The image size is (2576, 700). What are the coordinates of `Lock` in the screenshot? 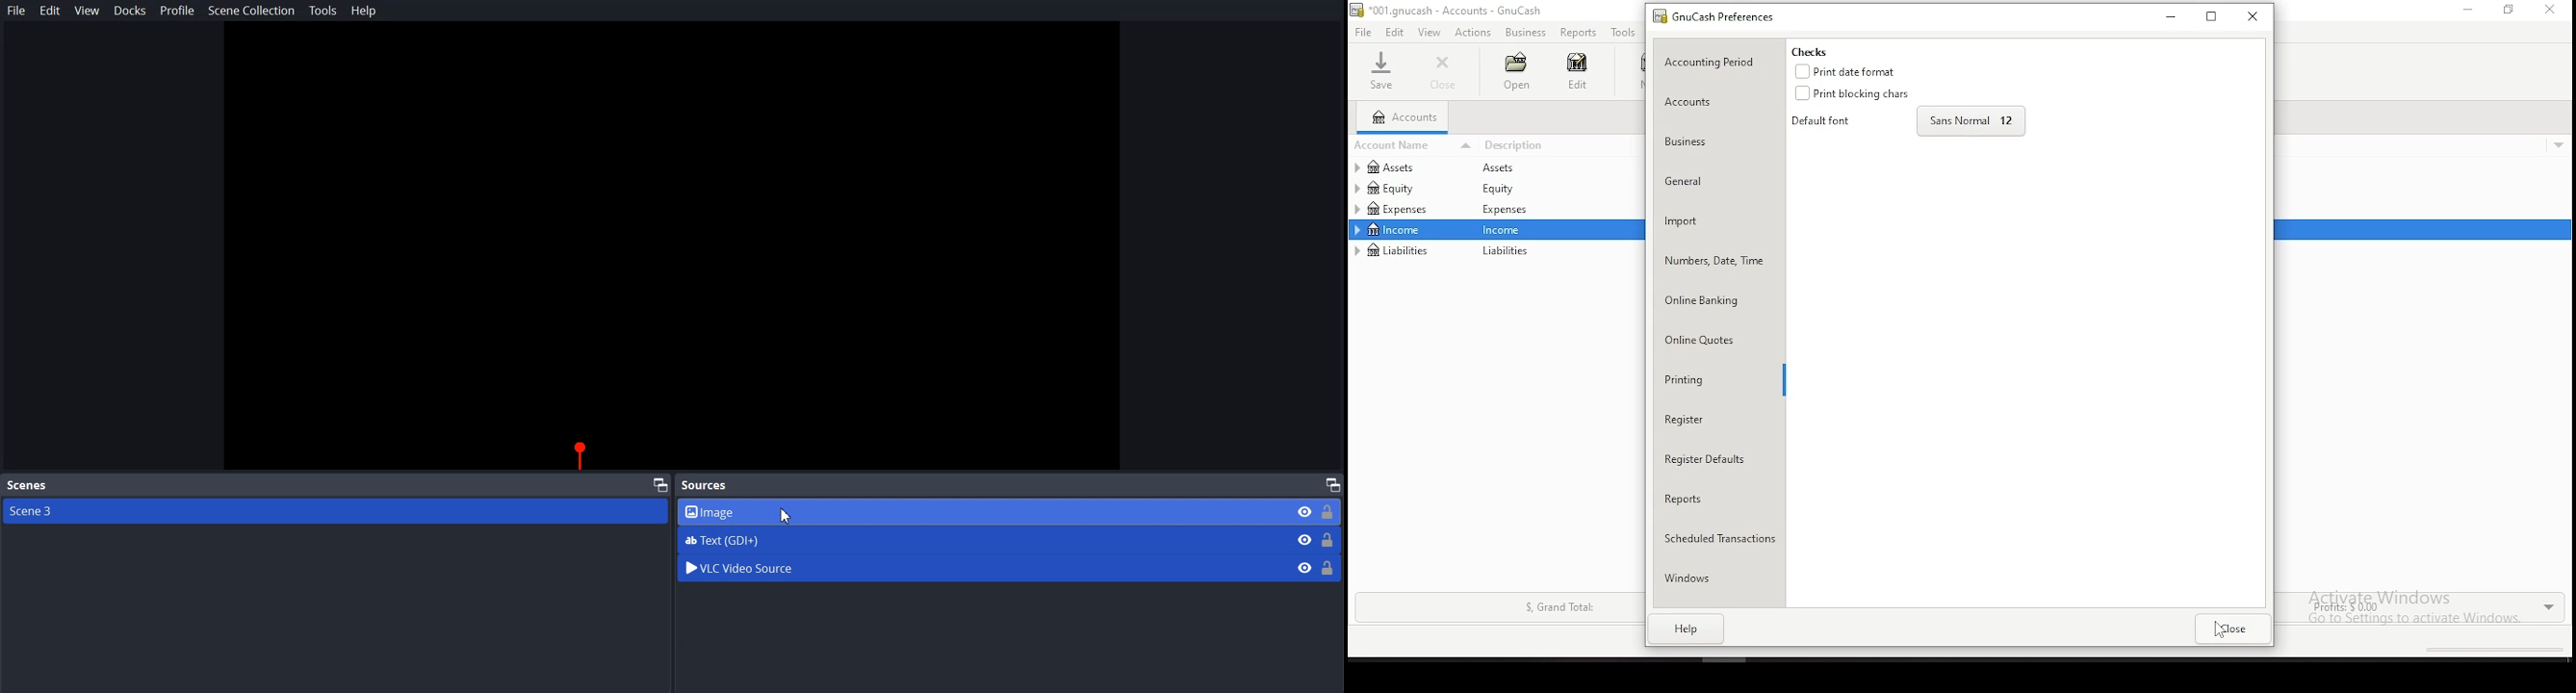 It's located at (1329, 567).